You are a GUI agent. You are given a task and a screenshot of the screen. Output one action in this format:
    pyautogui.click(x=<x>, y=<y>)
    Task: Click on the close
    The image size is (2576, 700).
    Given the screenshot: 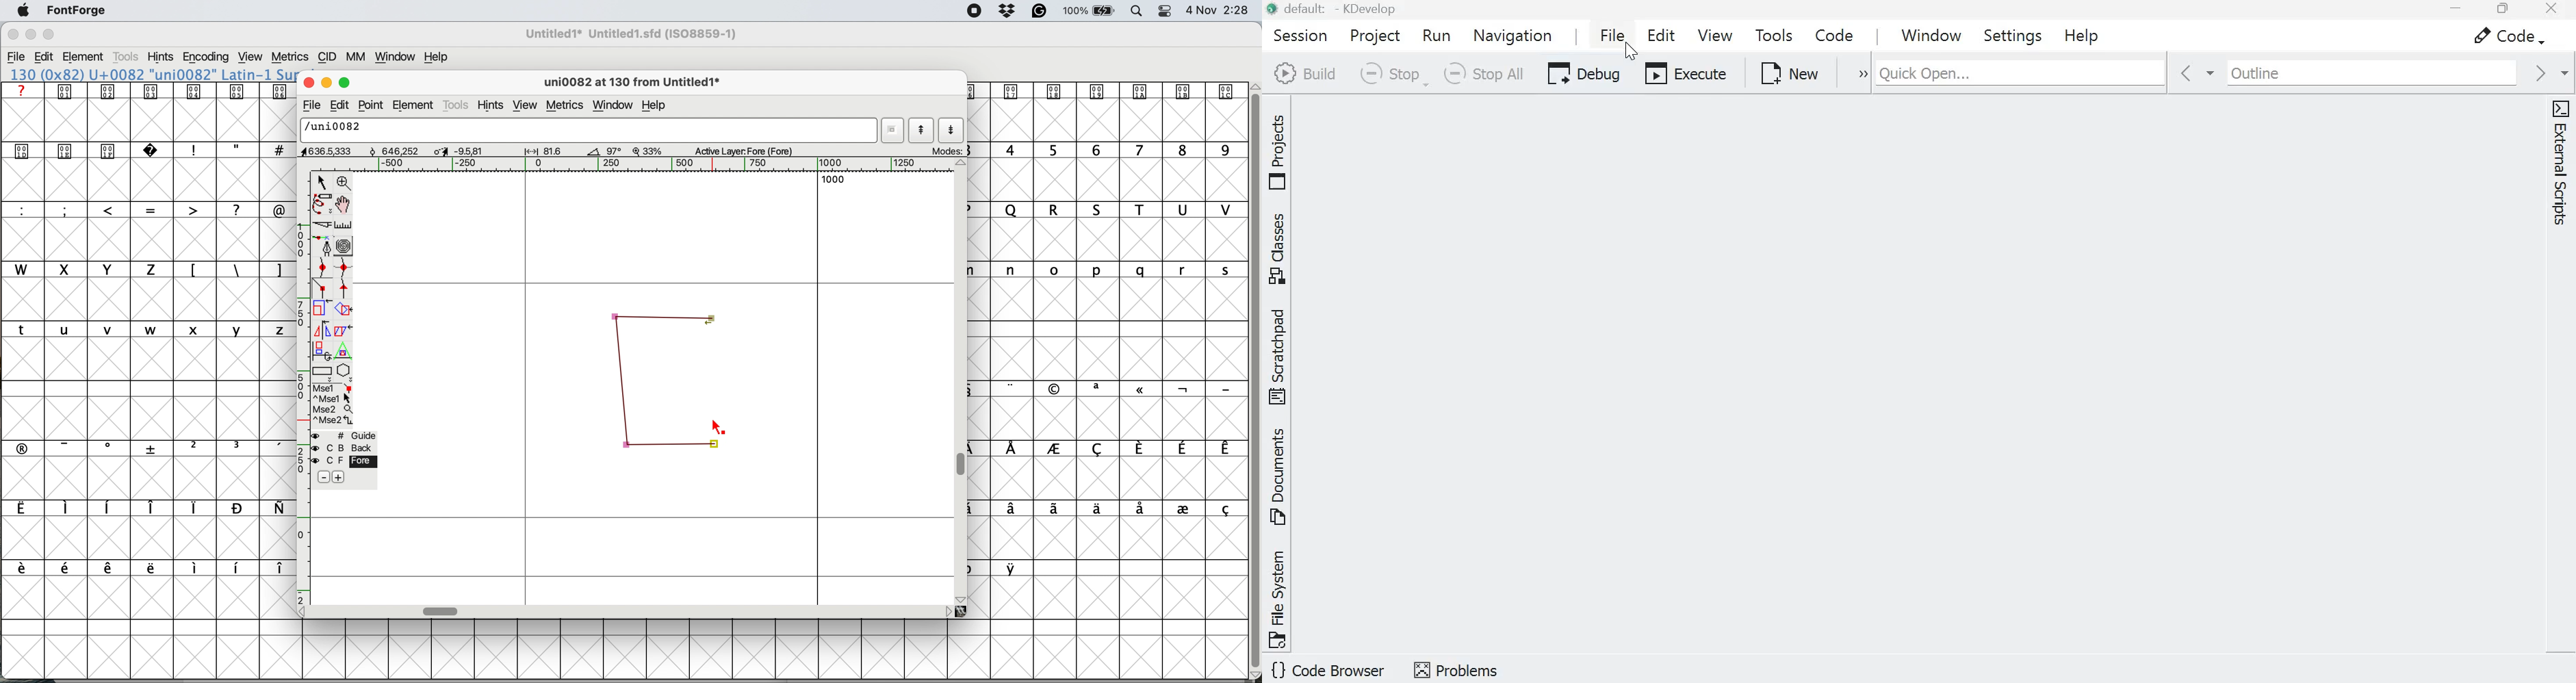 What is the action you would take?
    pyautogui.click(x=307, y=81)
    